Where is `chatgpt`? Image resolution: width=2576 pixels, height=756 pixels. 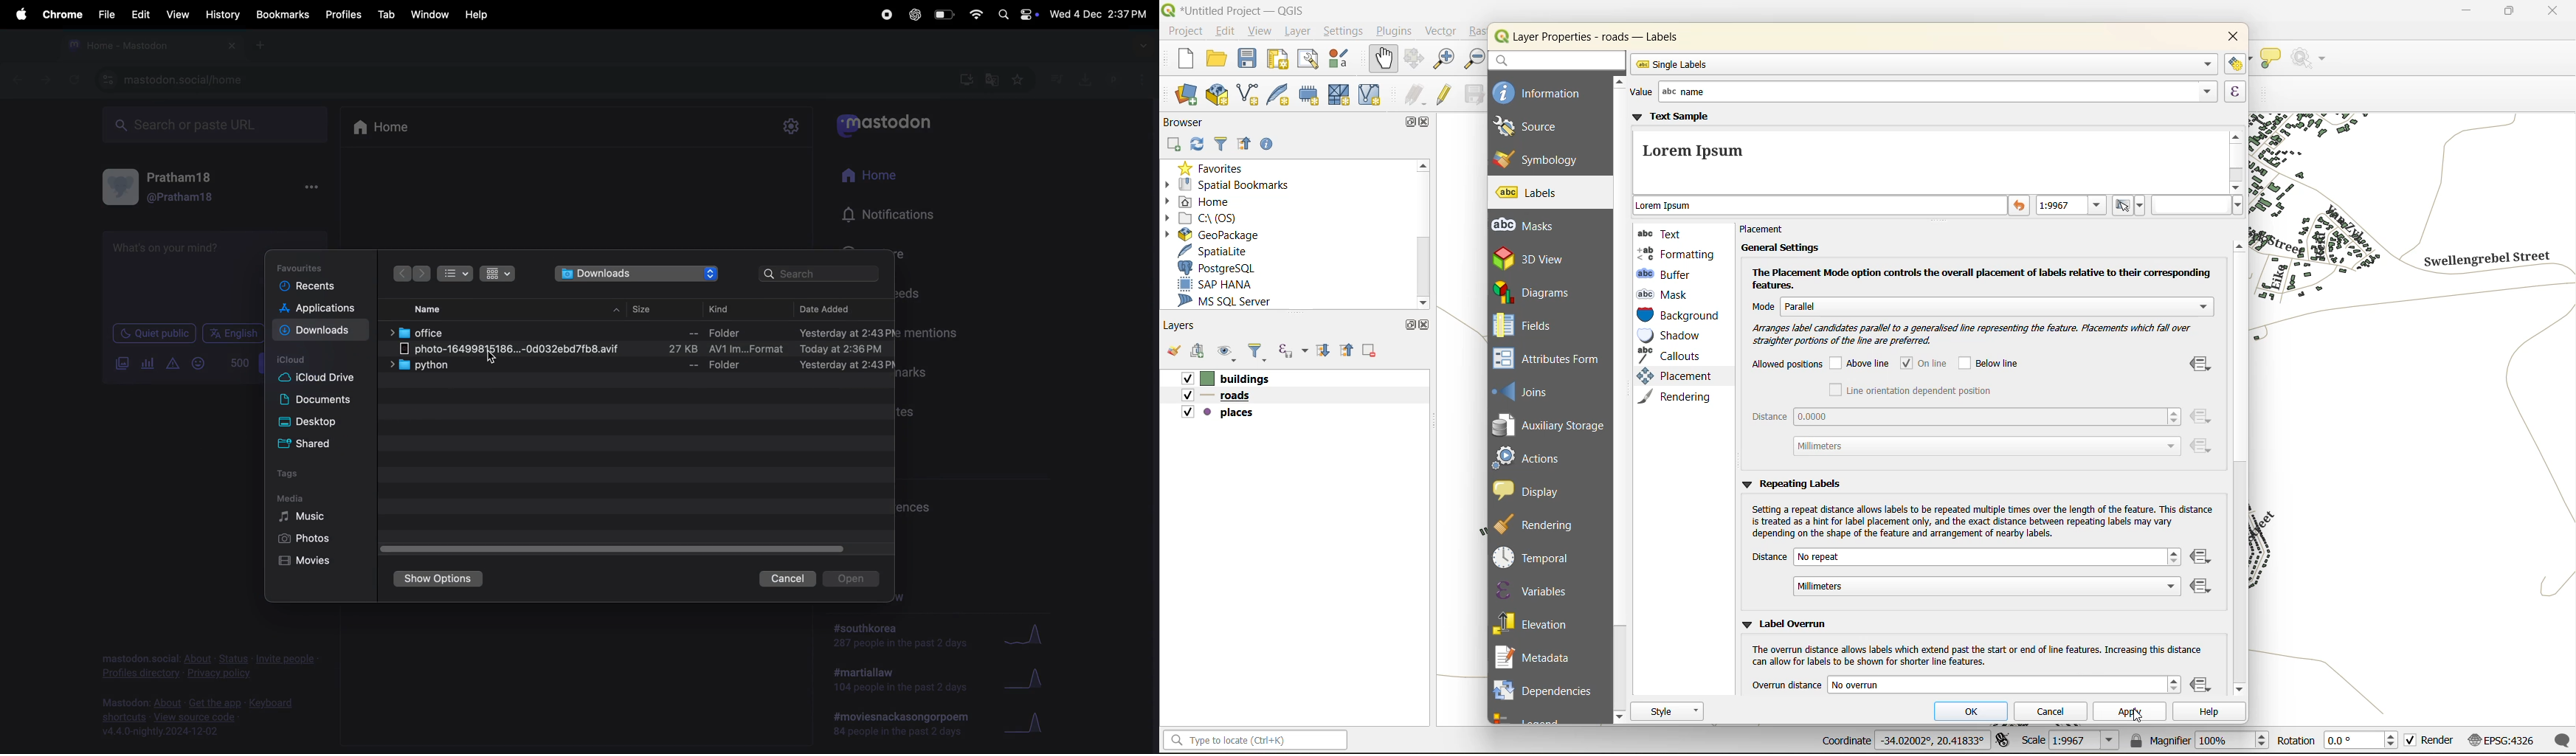 chatgpt is located at coordinates (913, 14).